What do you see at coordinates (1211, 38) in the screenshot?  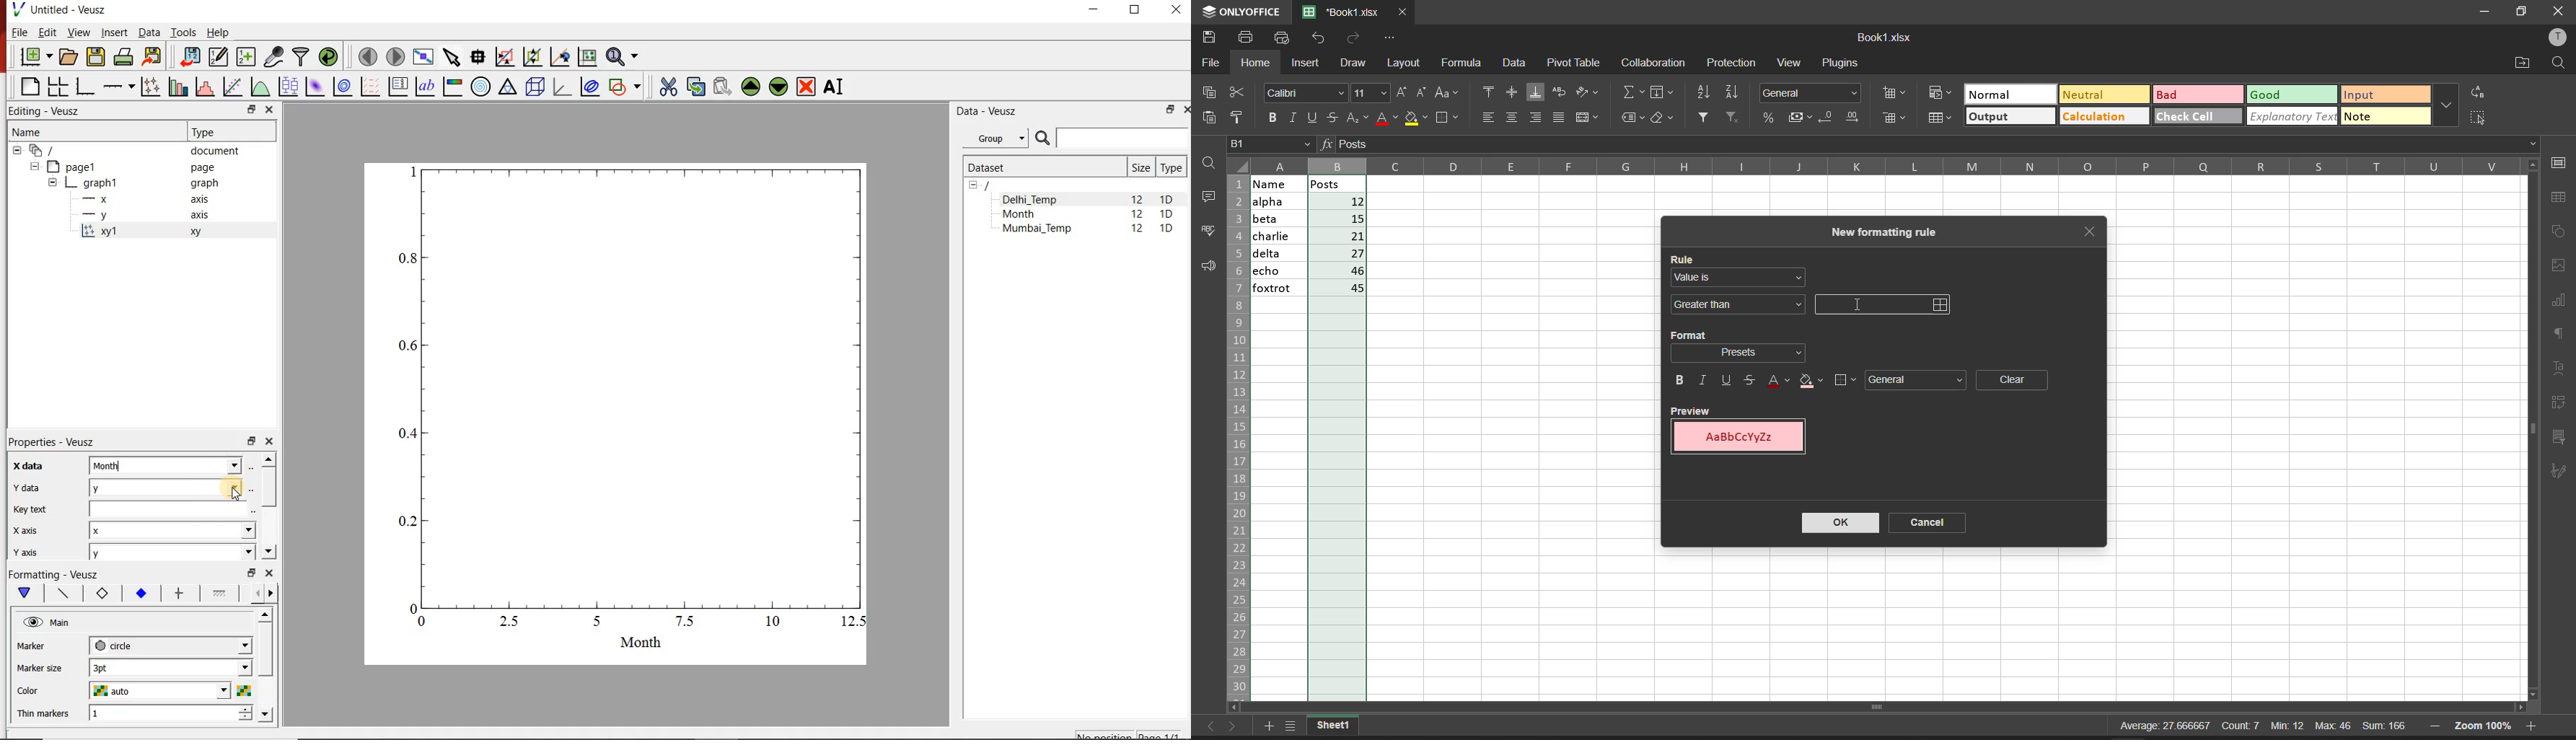 I see `save` at bounding box center [1211, 38].